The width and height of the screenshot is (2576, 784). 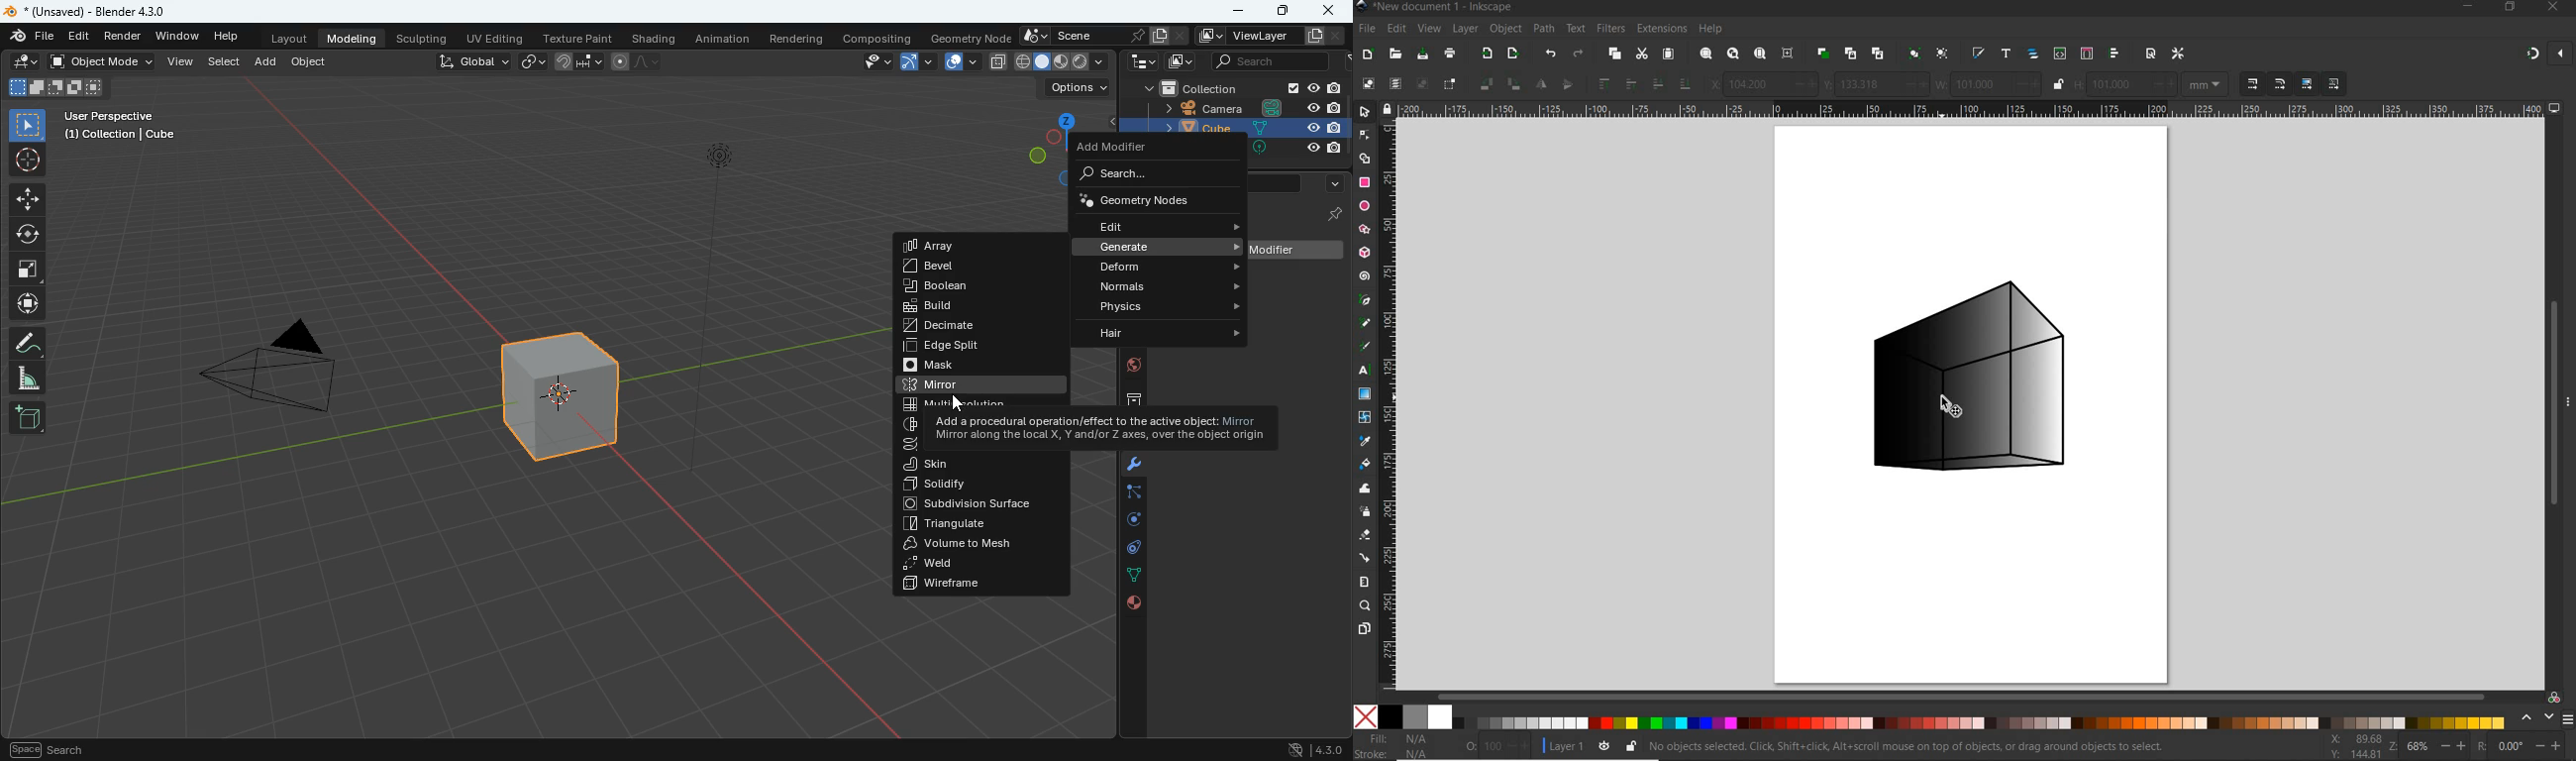 What do you see at coordinates (1965, 383) in the screenshot?
I see `OBJECT WITH STROKE SELECTED` at bounding box center [1965, 383].